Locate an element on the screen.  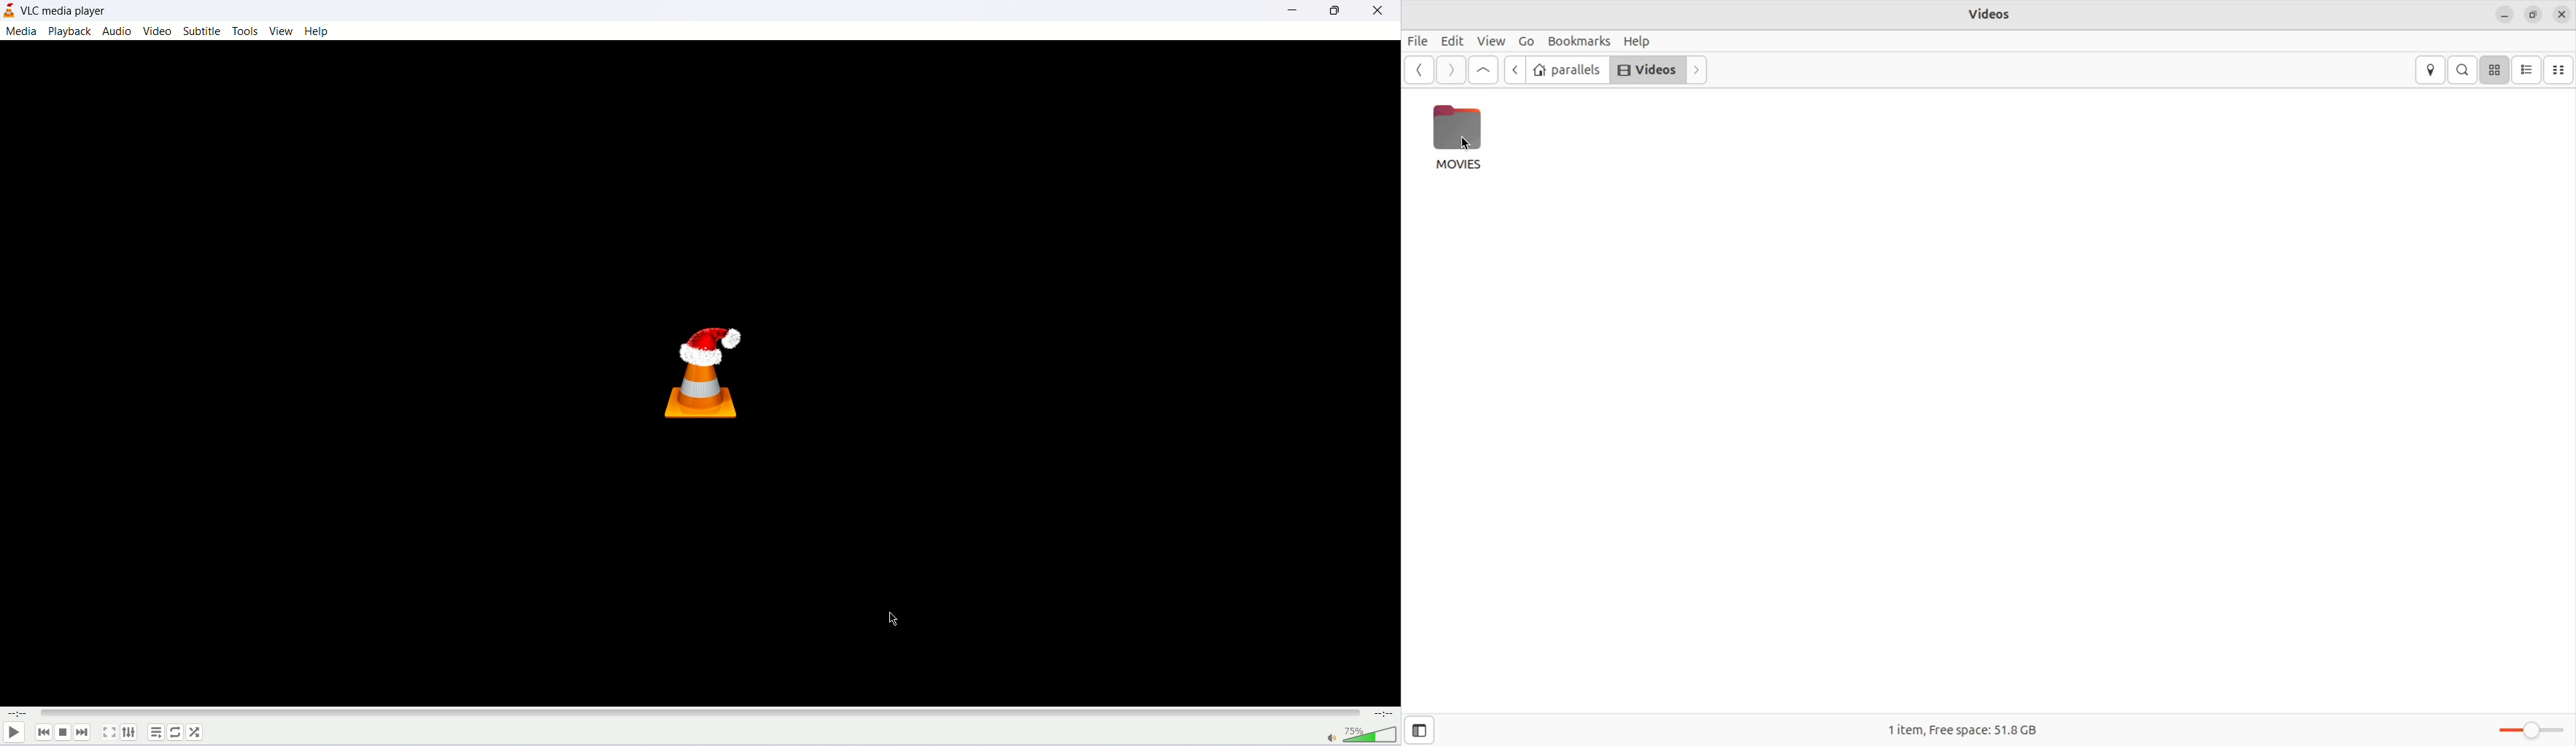
volume bar is located at coordinates (1361, 736).